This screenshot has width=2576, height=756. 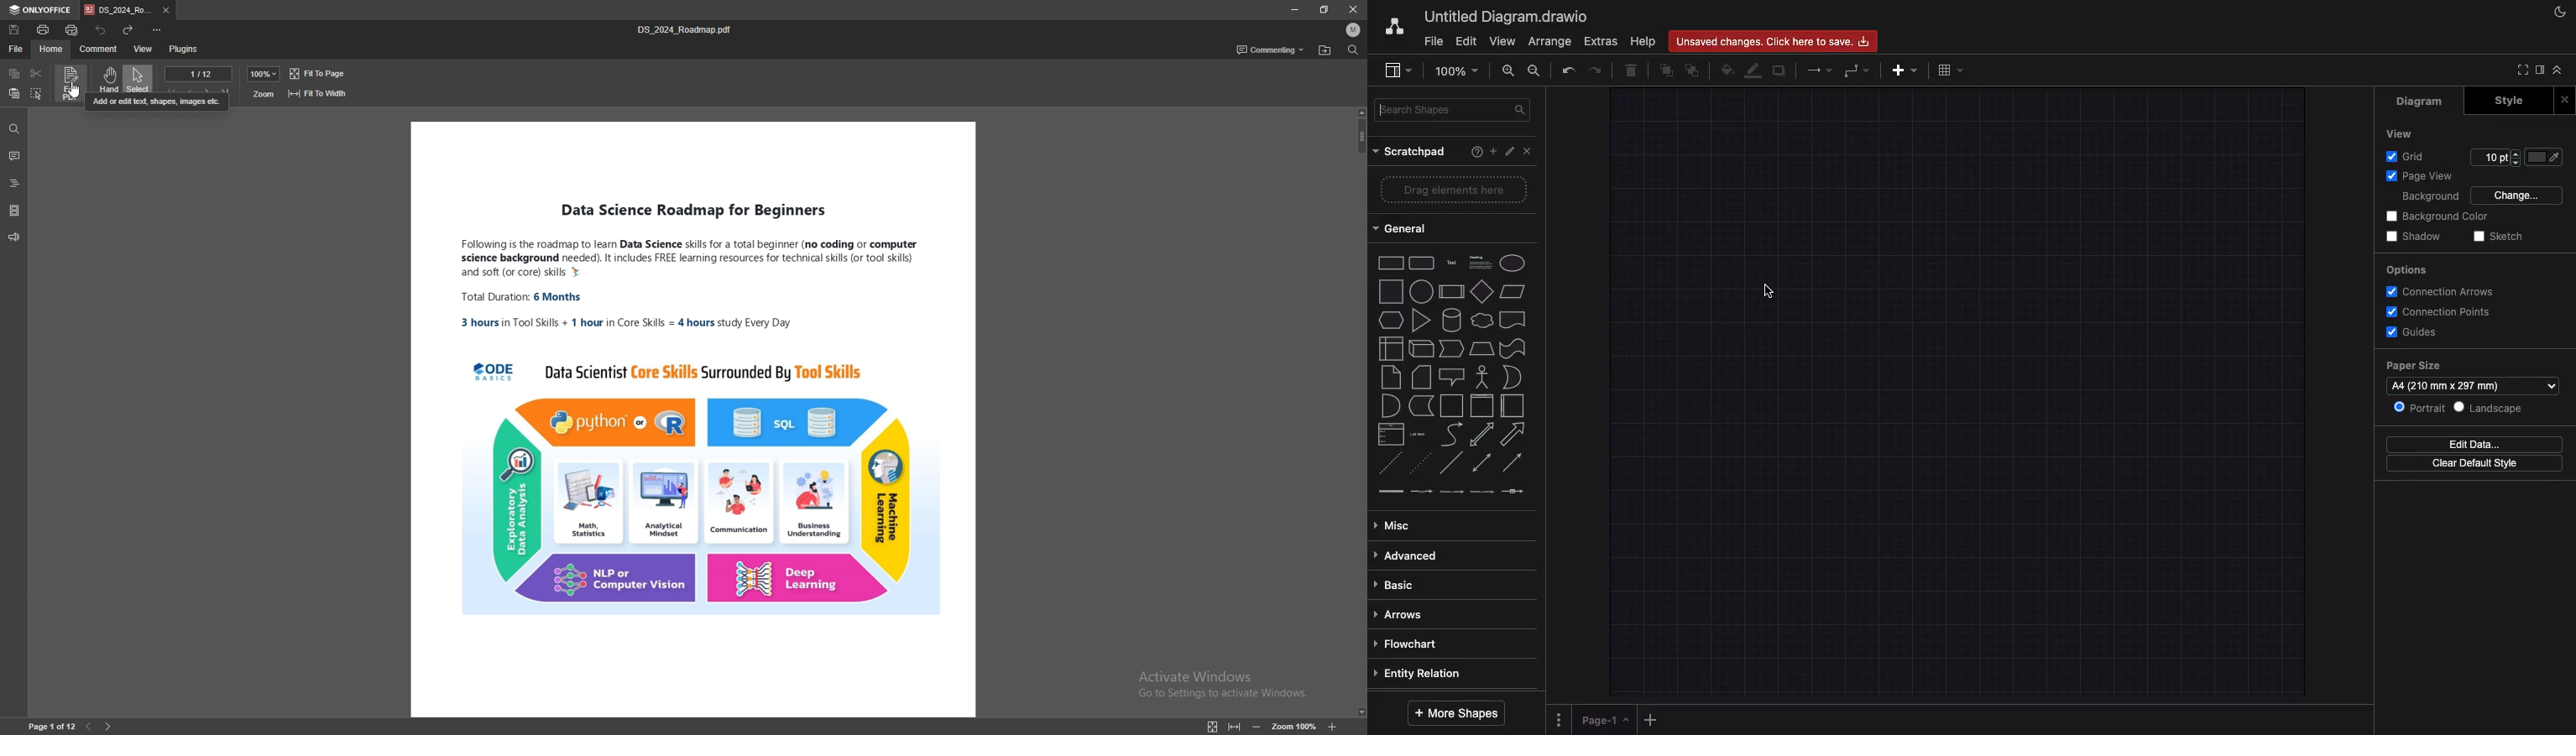 What do you see at coordinates (1455, 111) in the screenshot?
I see `Search shapes` at bounding box center [1455, 111].